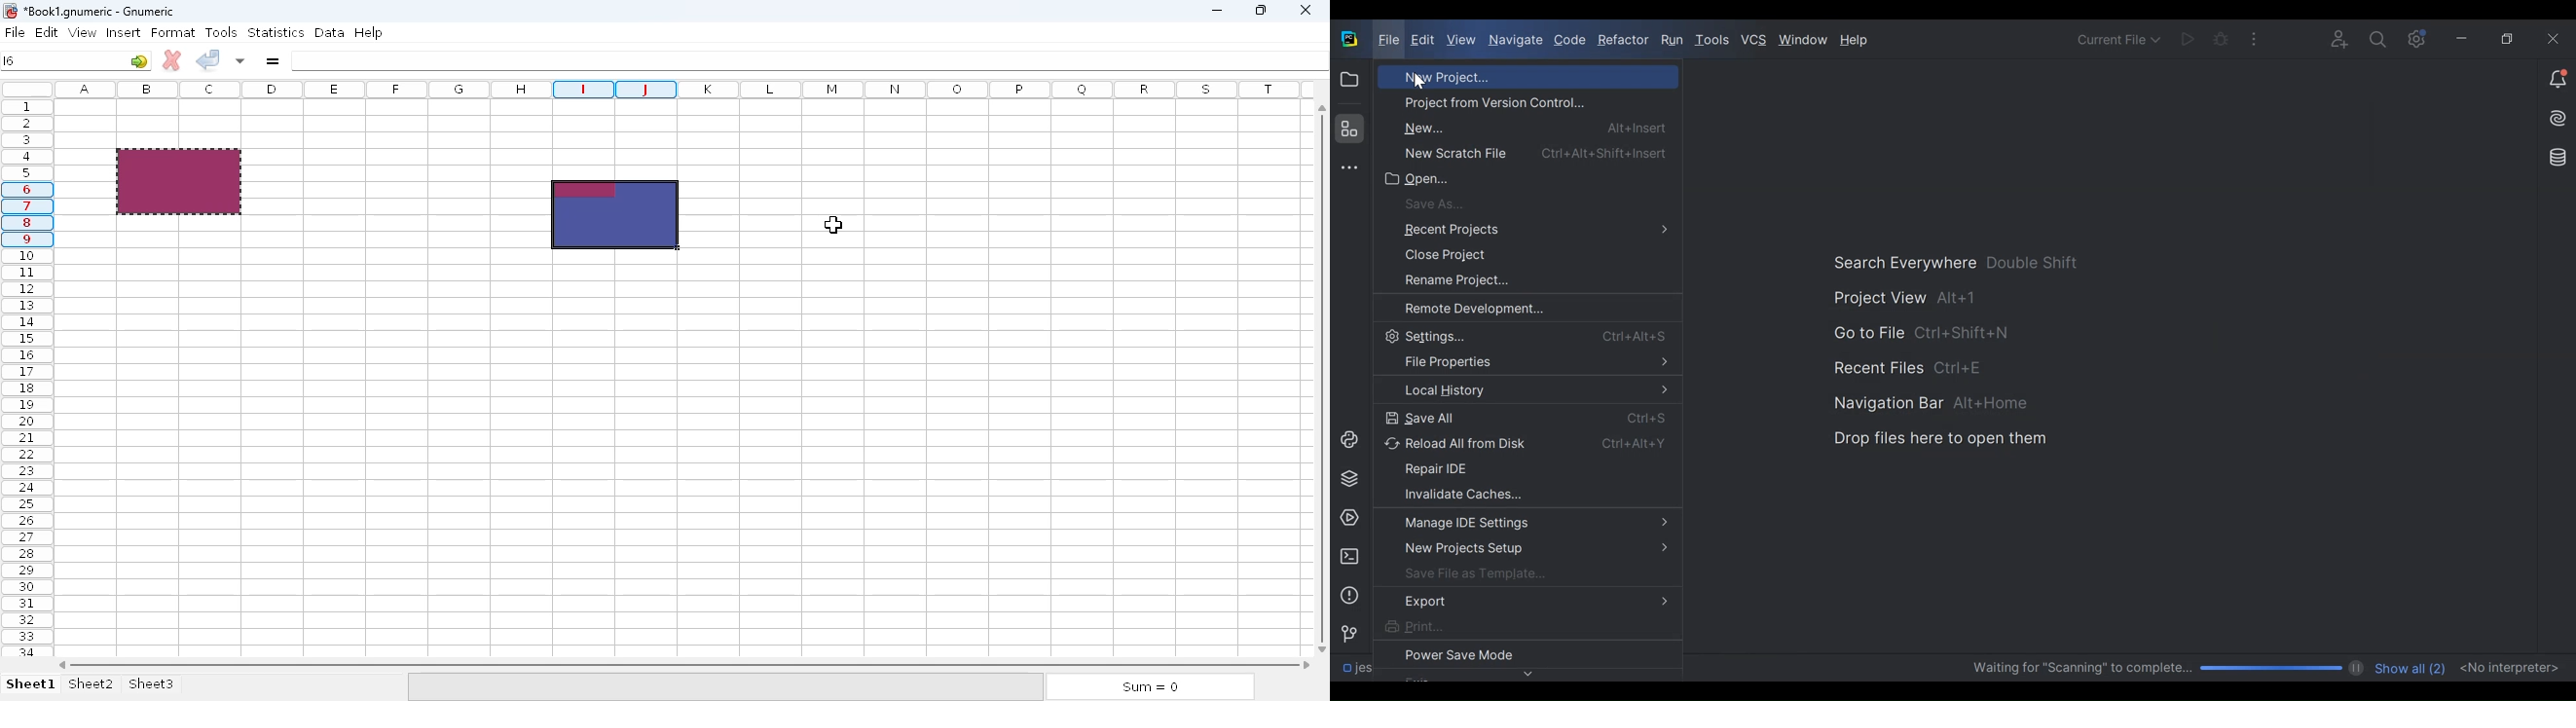  Describe the element at coordinates (99, 12) in the screenshot. I see `Book1 numeric - Gnumeric` at that location.